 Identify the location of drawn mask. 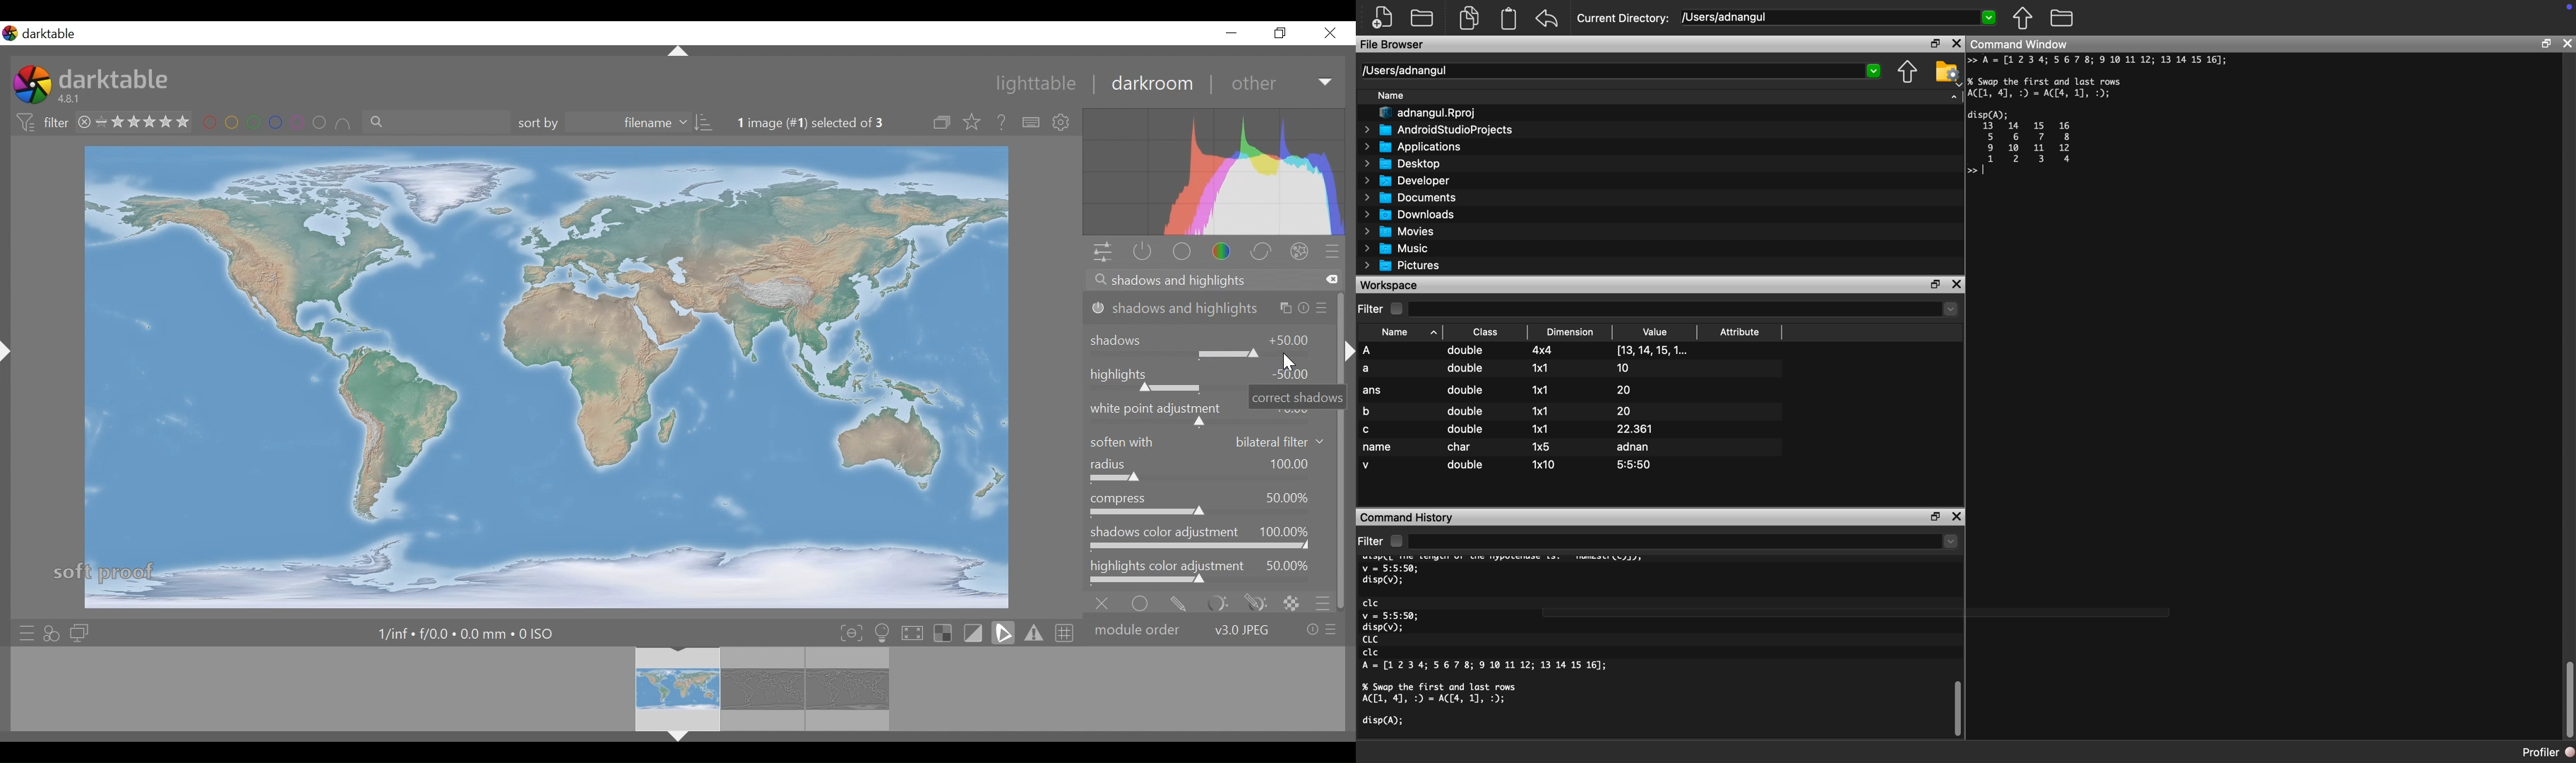
(1179, 602).